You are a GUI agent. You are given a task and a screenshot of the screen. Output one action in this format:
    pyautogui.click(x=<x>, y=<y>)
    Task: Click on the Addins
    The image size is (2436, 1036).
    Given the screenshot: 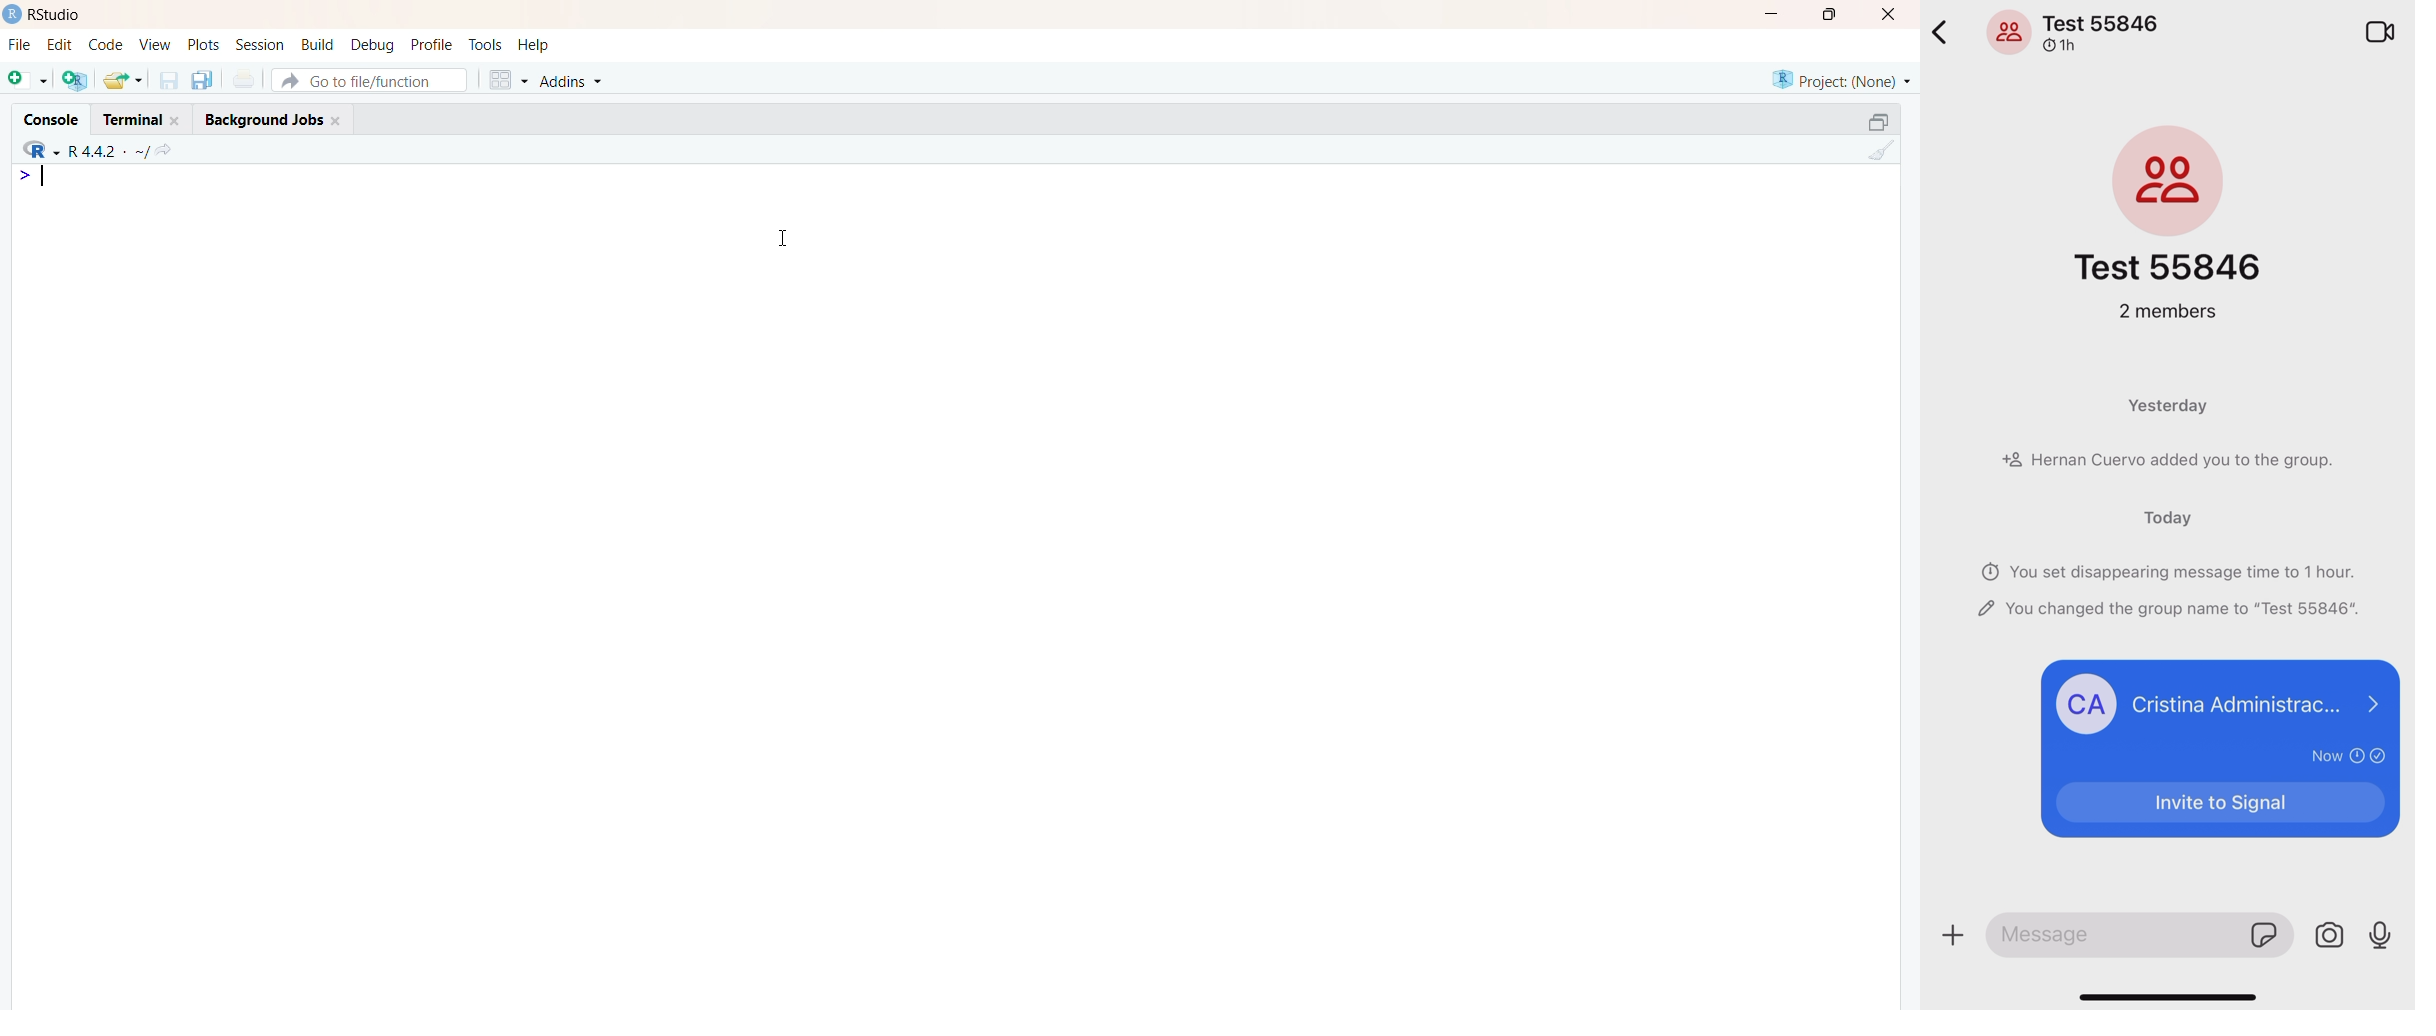 What is the action you would take?
    pyautogui.click(x=575, y=82)
    